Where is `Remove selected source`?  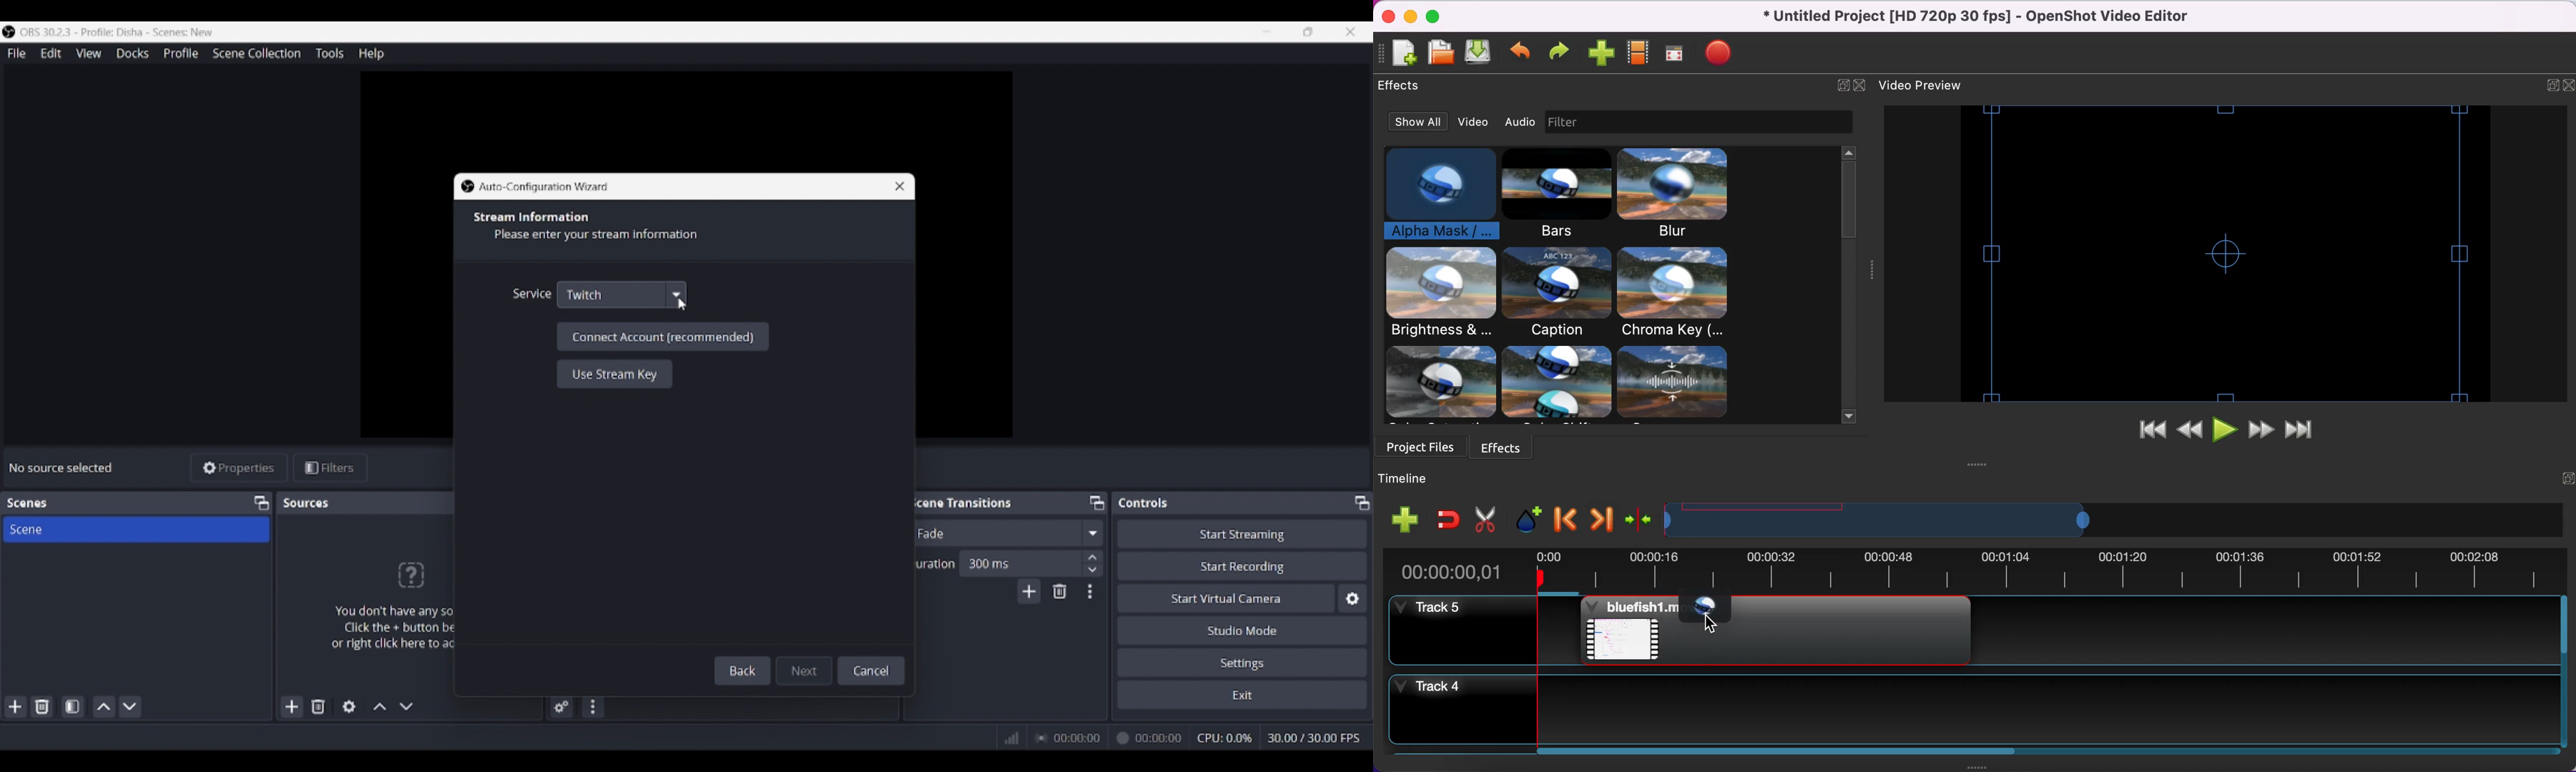
Remove selected source is located at coordinates (318, 706).